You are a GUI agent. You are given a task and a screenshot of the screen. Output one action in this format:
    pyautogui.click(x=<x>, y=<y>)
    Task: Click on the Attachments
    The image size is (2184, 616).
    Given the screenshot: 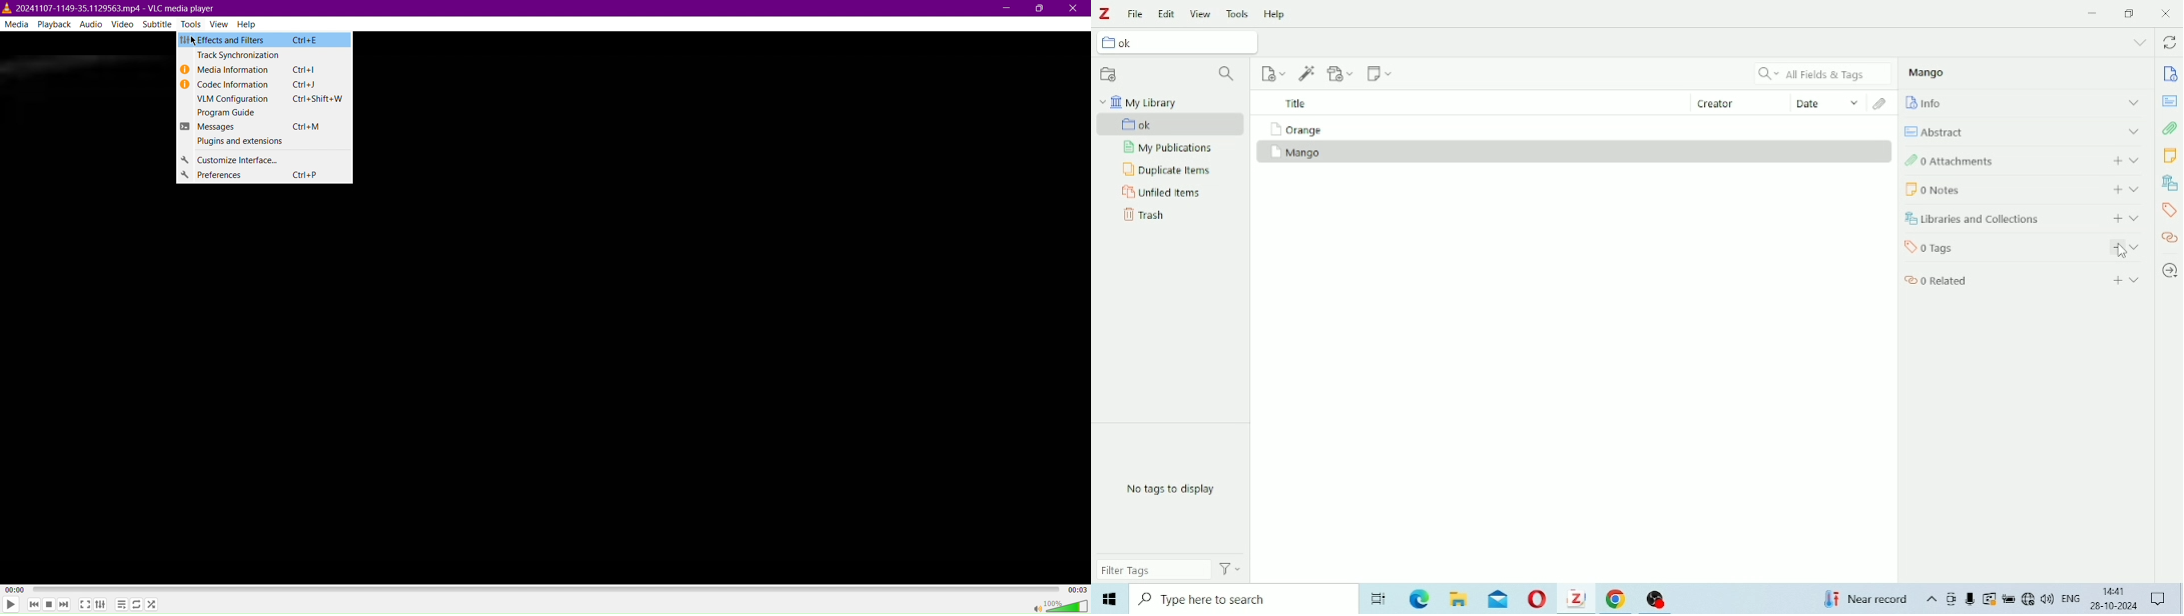 What is the action you would take?
    pyautogui.click(x=2170, y=128)
    